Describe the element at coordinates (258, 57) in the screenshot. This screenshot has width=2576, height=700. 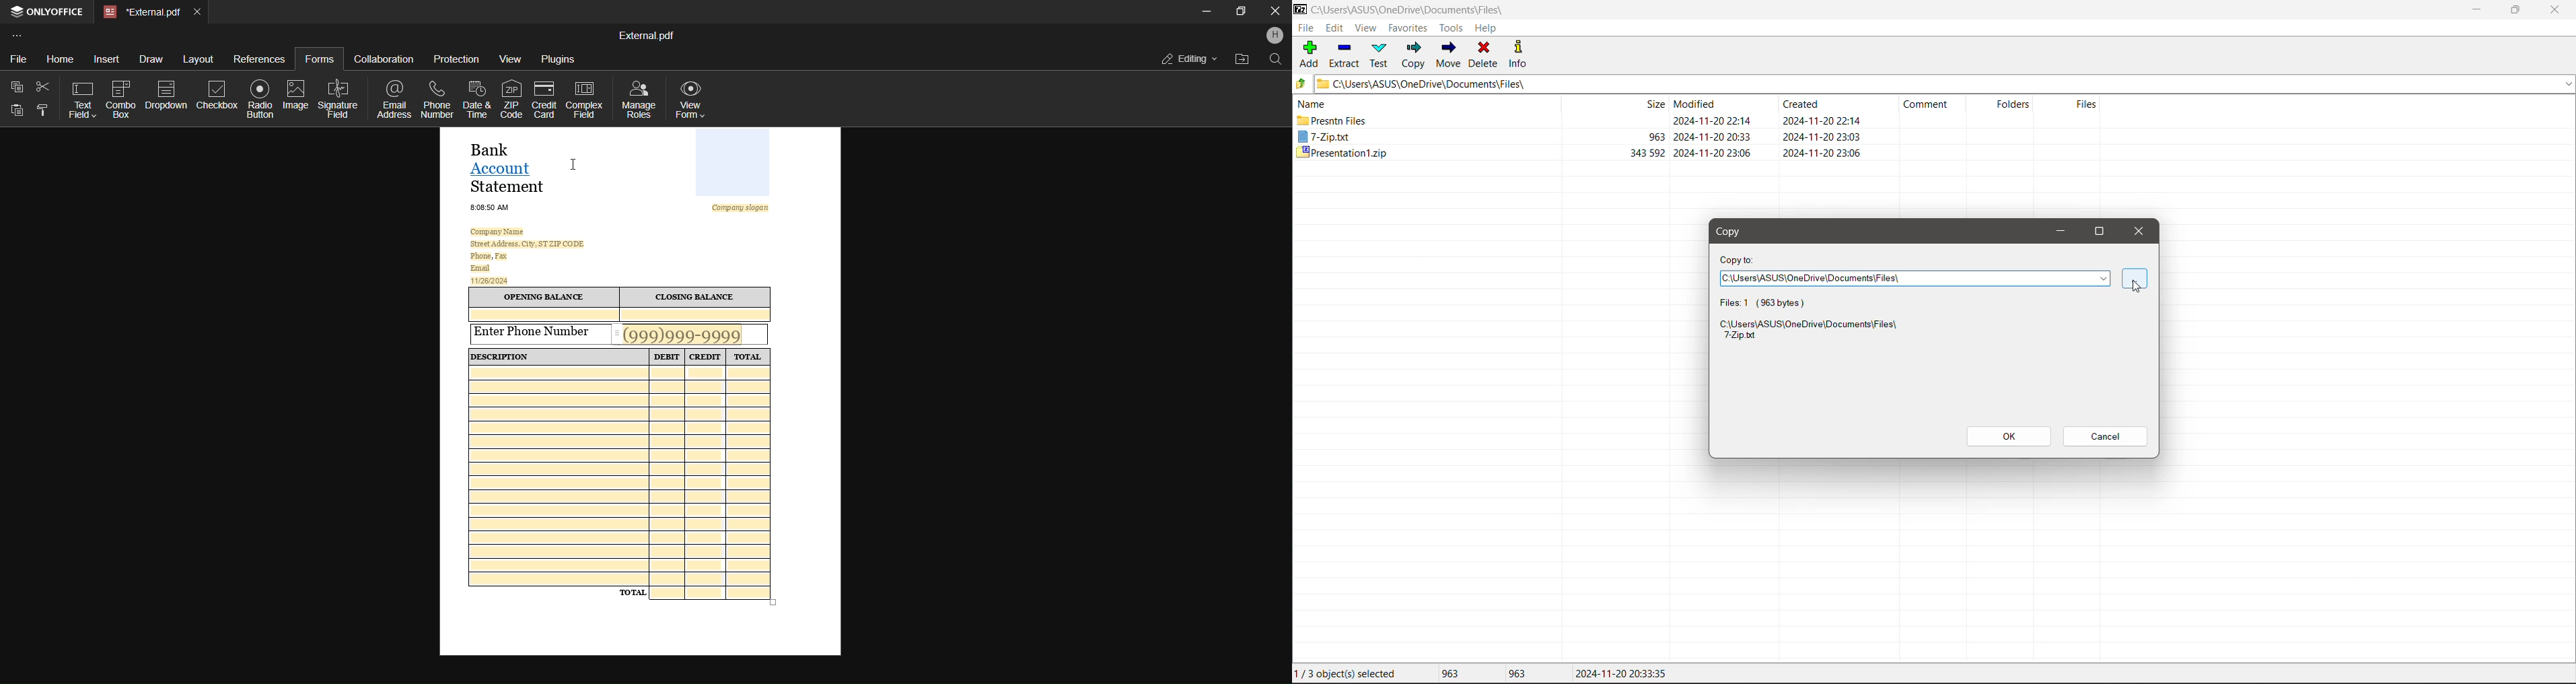
I see `references` at that location.